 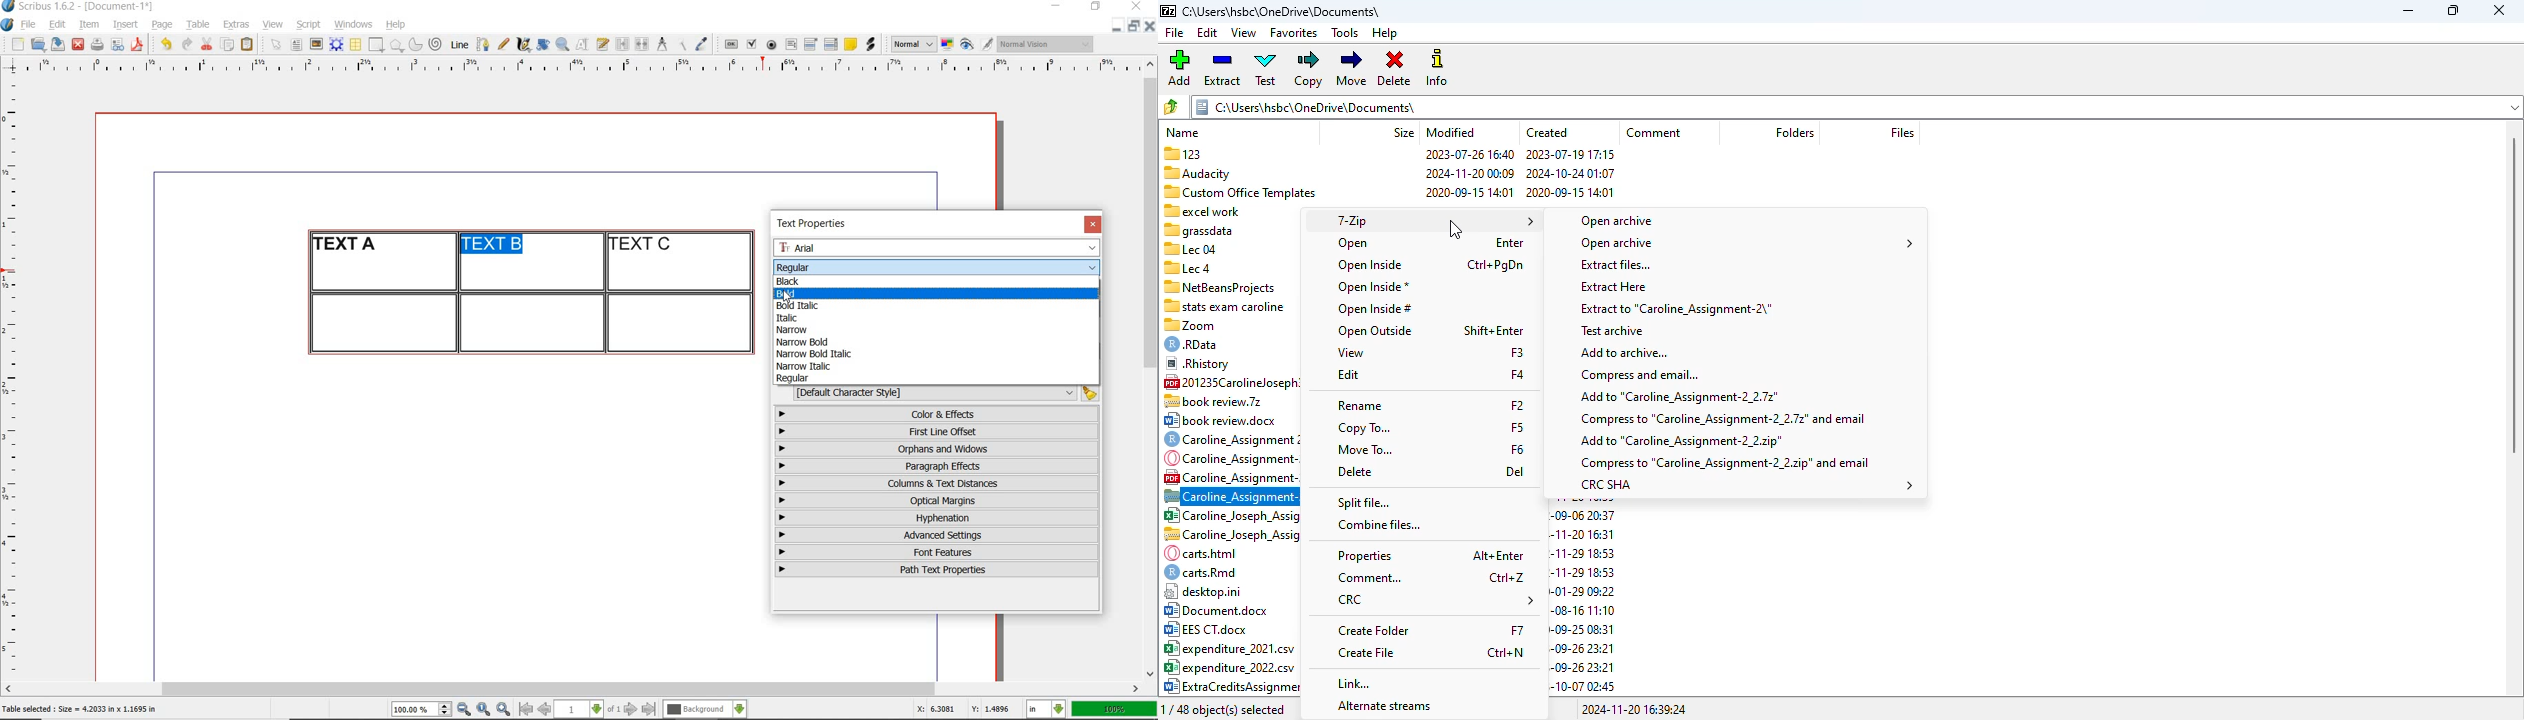 What do you see at coordinates (1228, 325) in the screenshot?
I see `| %0 Zoom 2022-01-20 10:44 2020-10-02 00:42` at bounding box center [1228, 325].